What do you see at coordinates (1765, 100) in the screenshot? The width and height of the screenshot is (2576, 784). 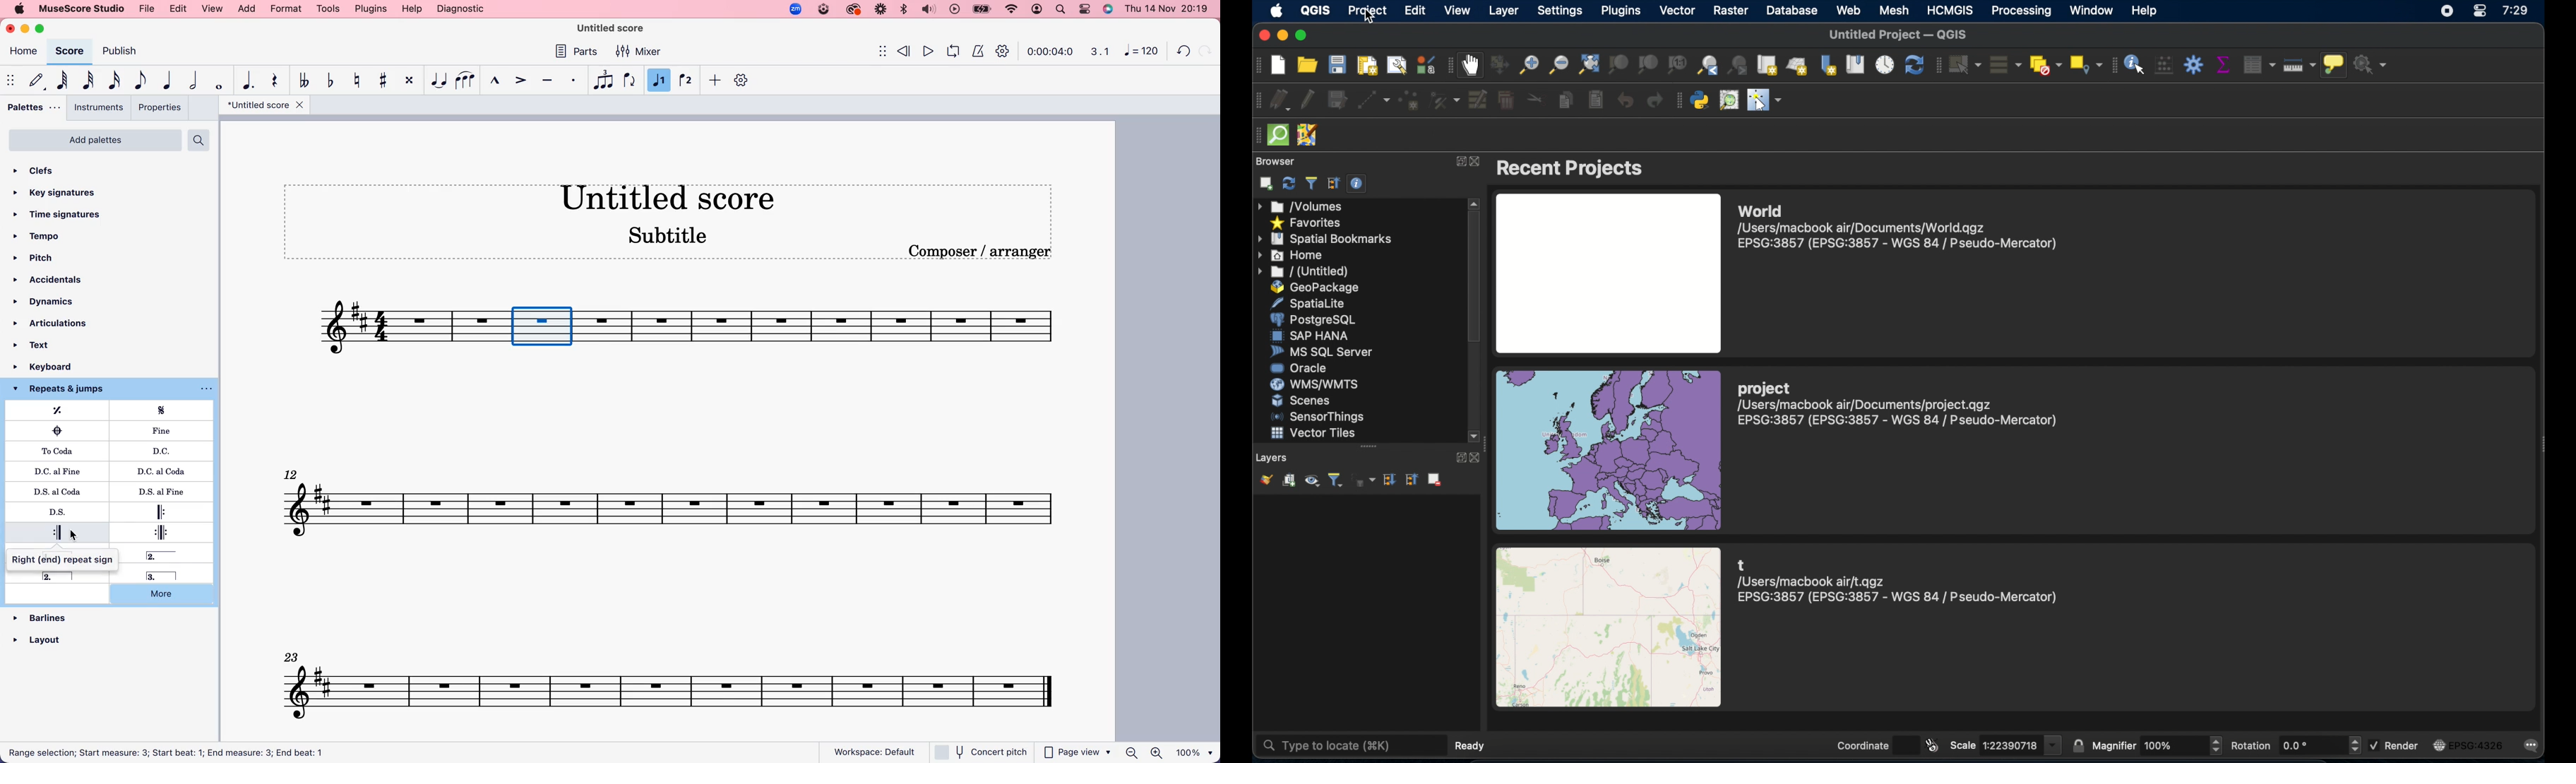 I see `switched mouse to configurable pointer` at bounding box center [1765, 100].